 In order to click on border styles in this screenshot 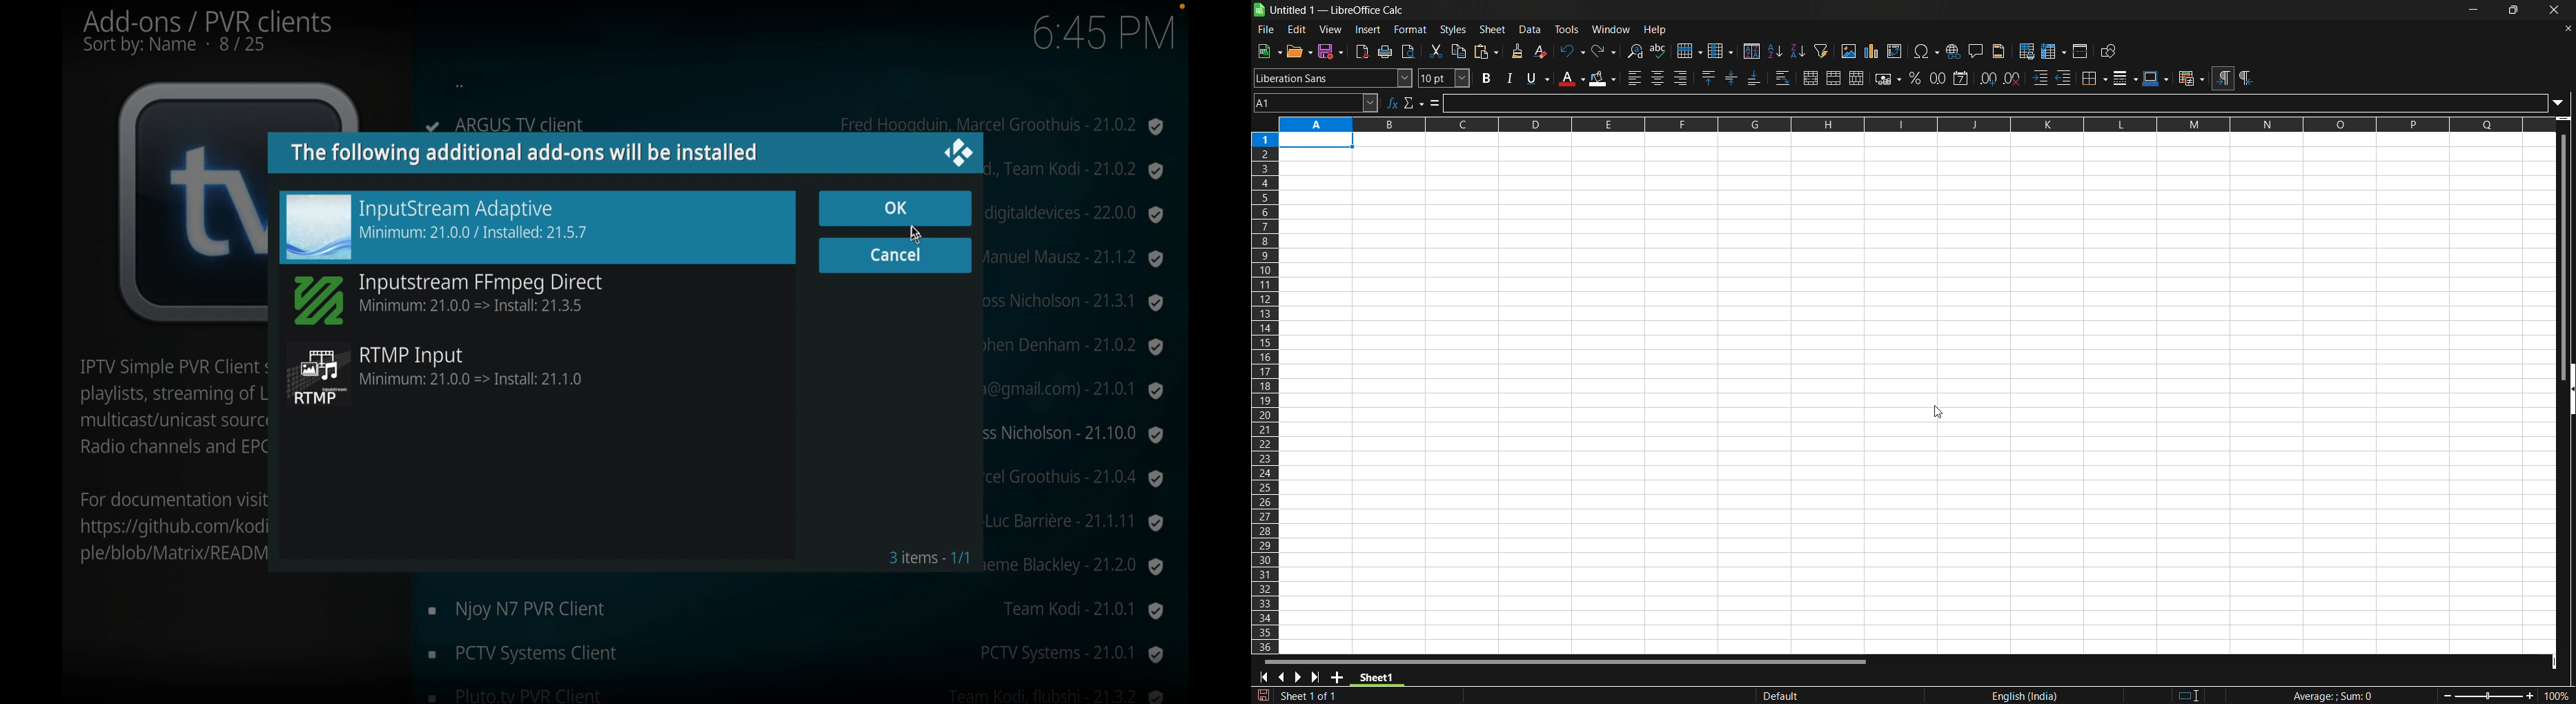, I will do `click(2125, 78)`.